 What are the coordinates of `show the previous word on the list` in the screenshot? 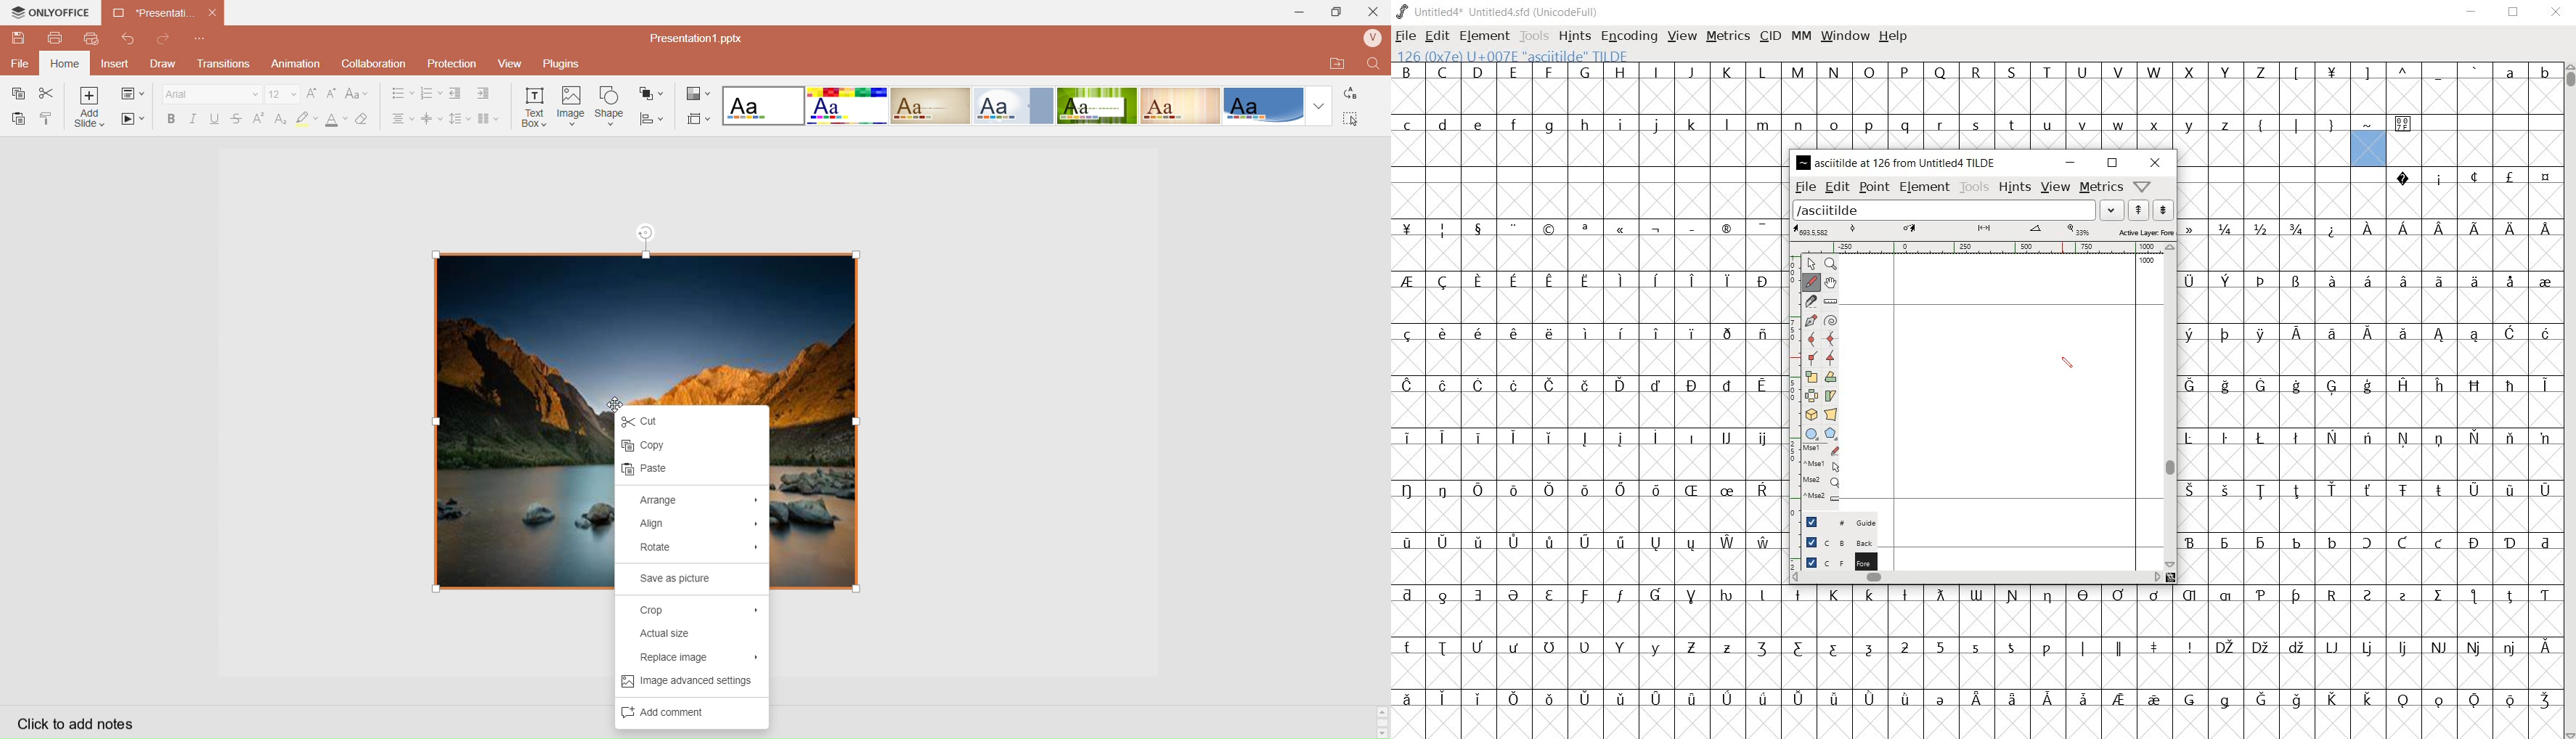 It's located at (2163, 209).